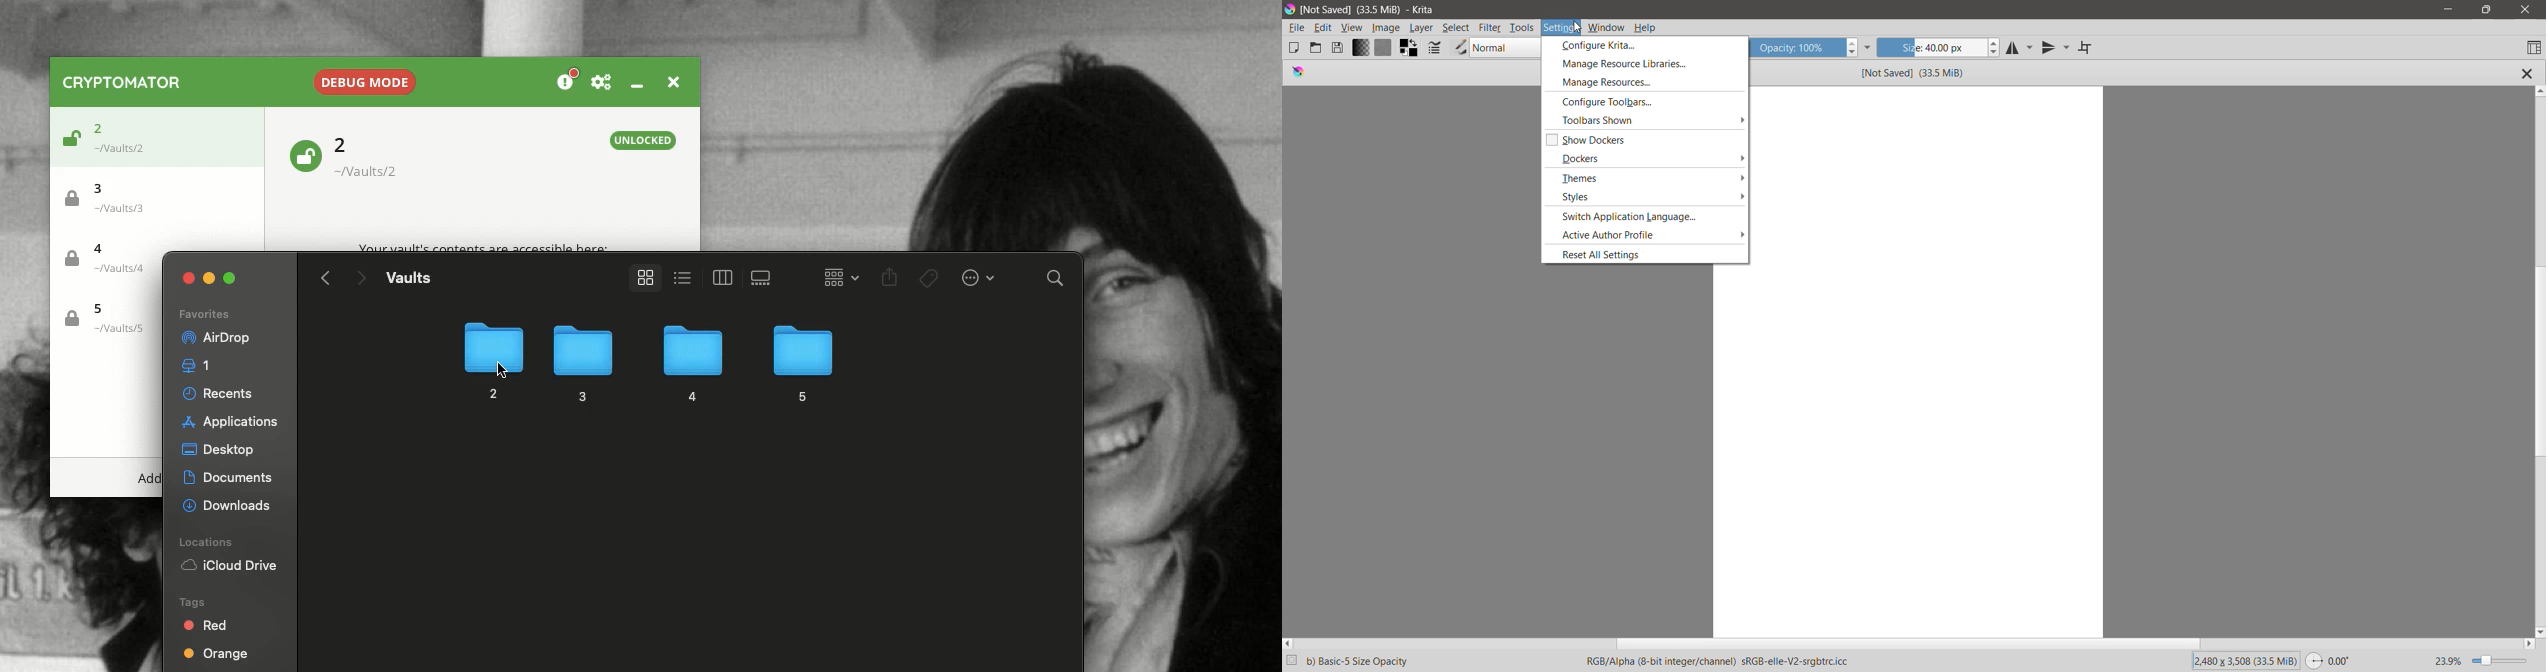 This screenshot has width=2548, height=672. I want to click on Red, so click(207, 625).